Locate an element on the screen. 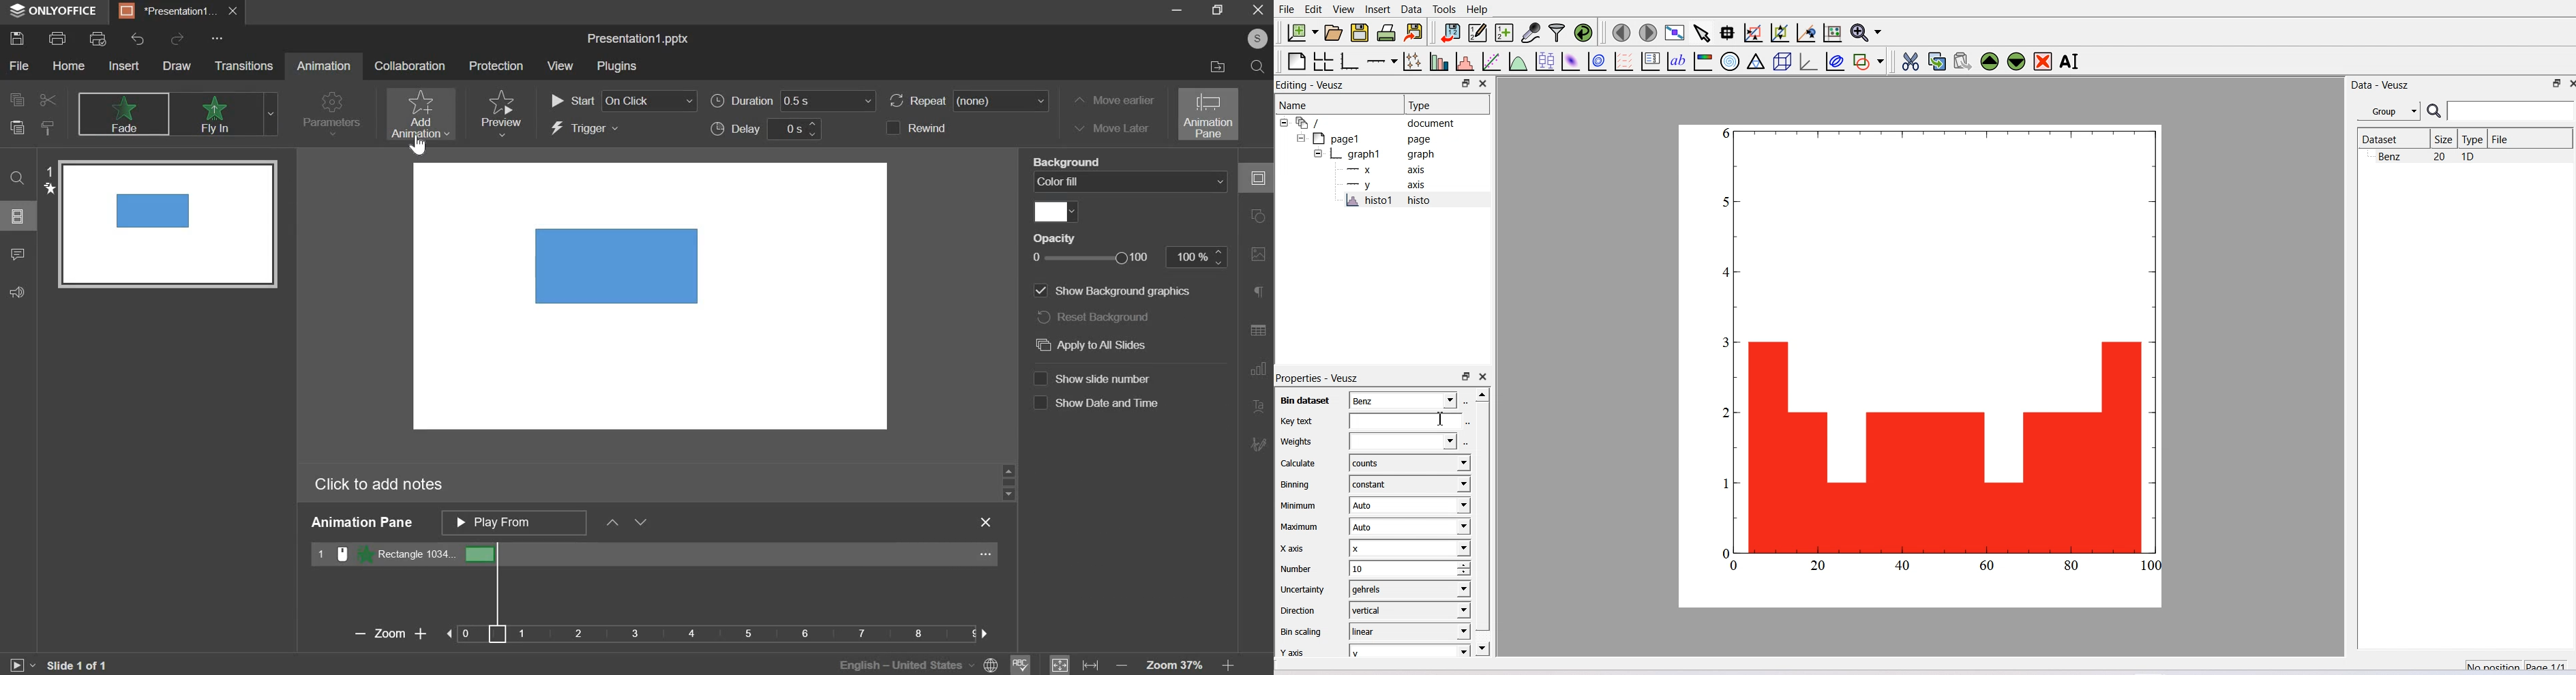 Image resolution: width=2576 pixels, height=700 pixels. Maximize is located at coordinates (1465, 377).